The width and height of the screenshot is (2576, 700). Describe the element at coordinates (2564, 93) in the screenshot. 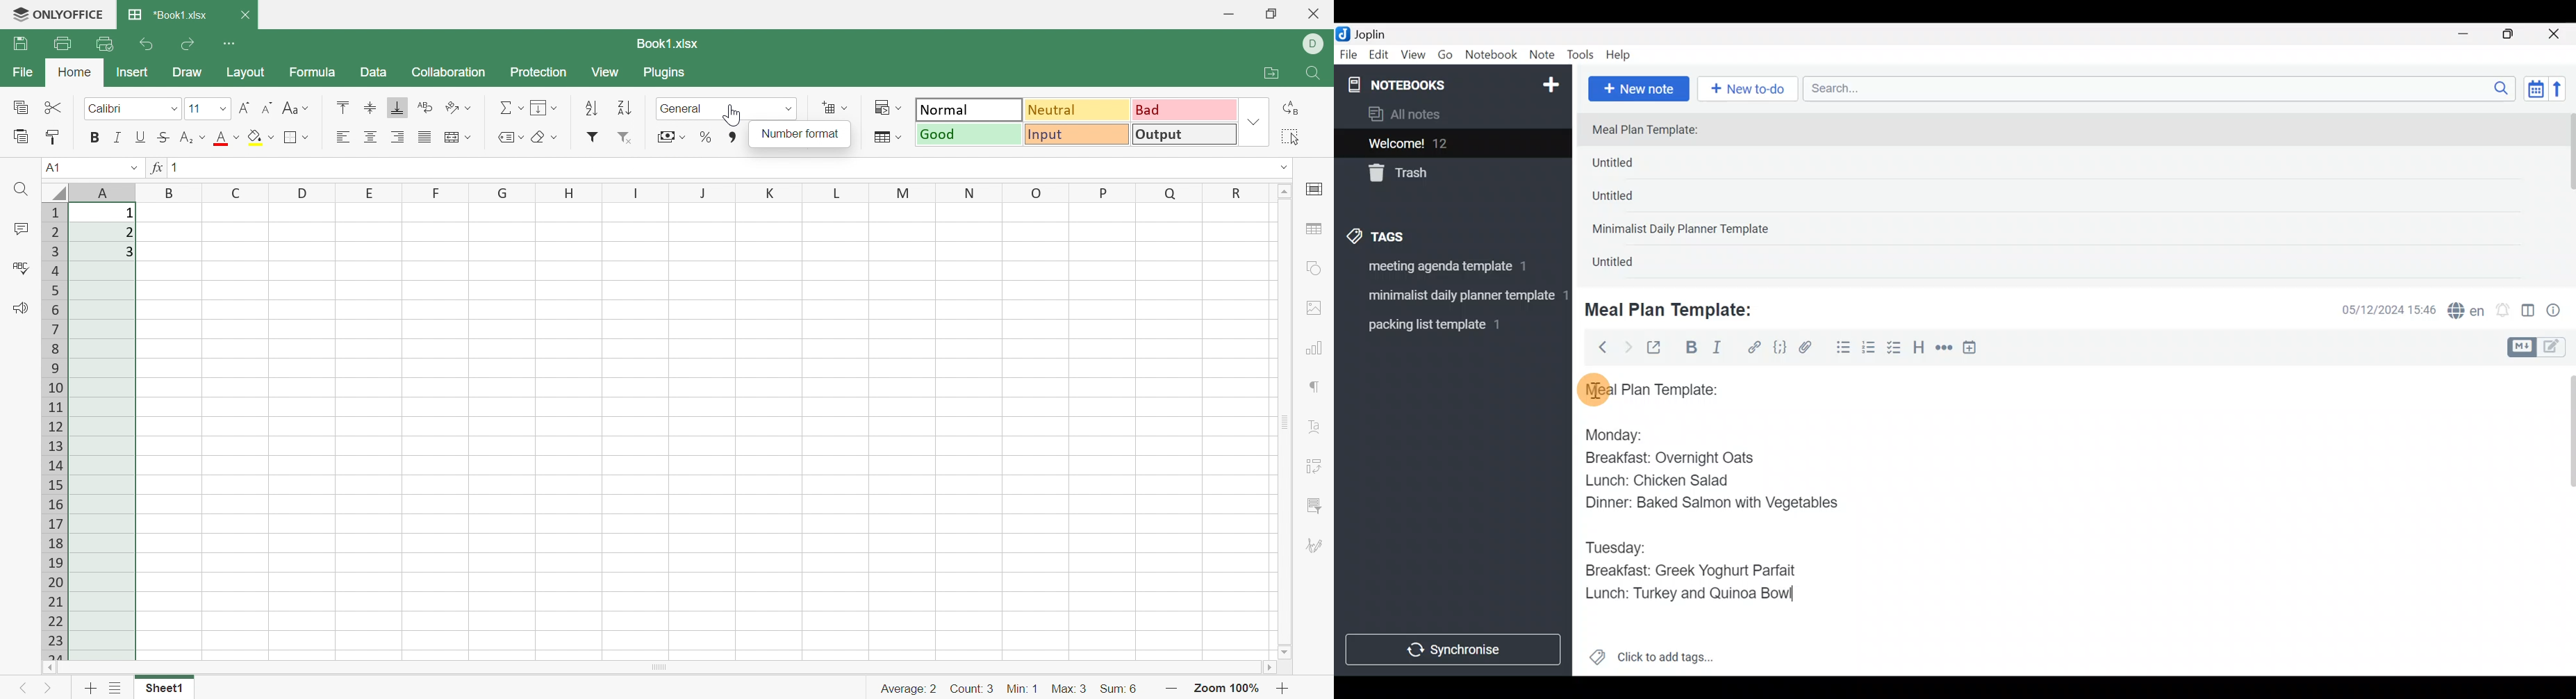

I see `Reverse sort` at that location.